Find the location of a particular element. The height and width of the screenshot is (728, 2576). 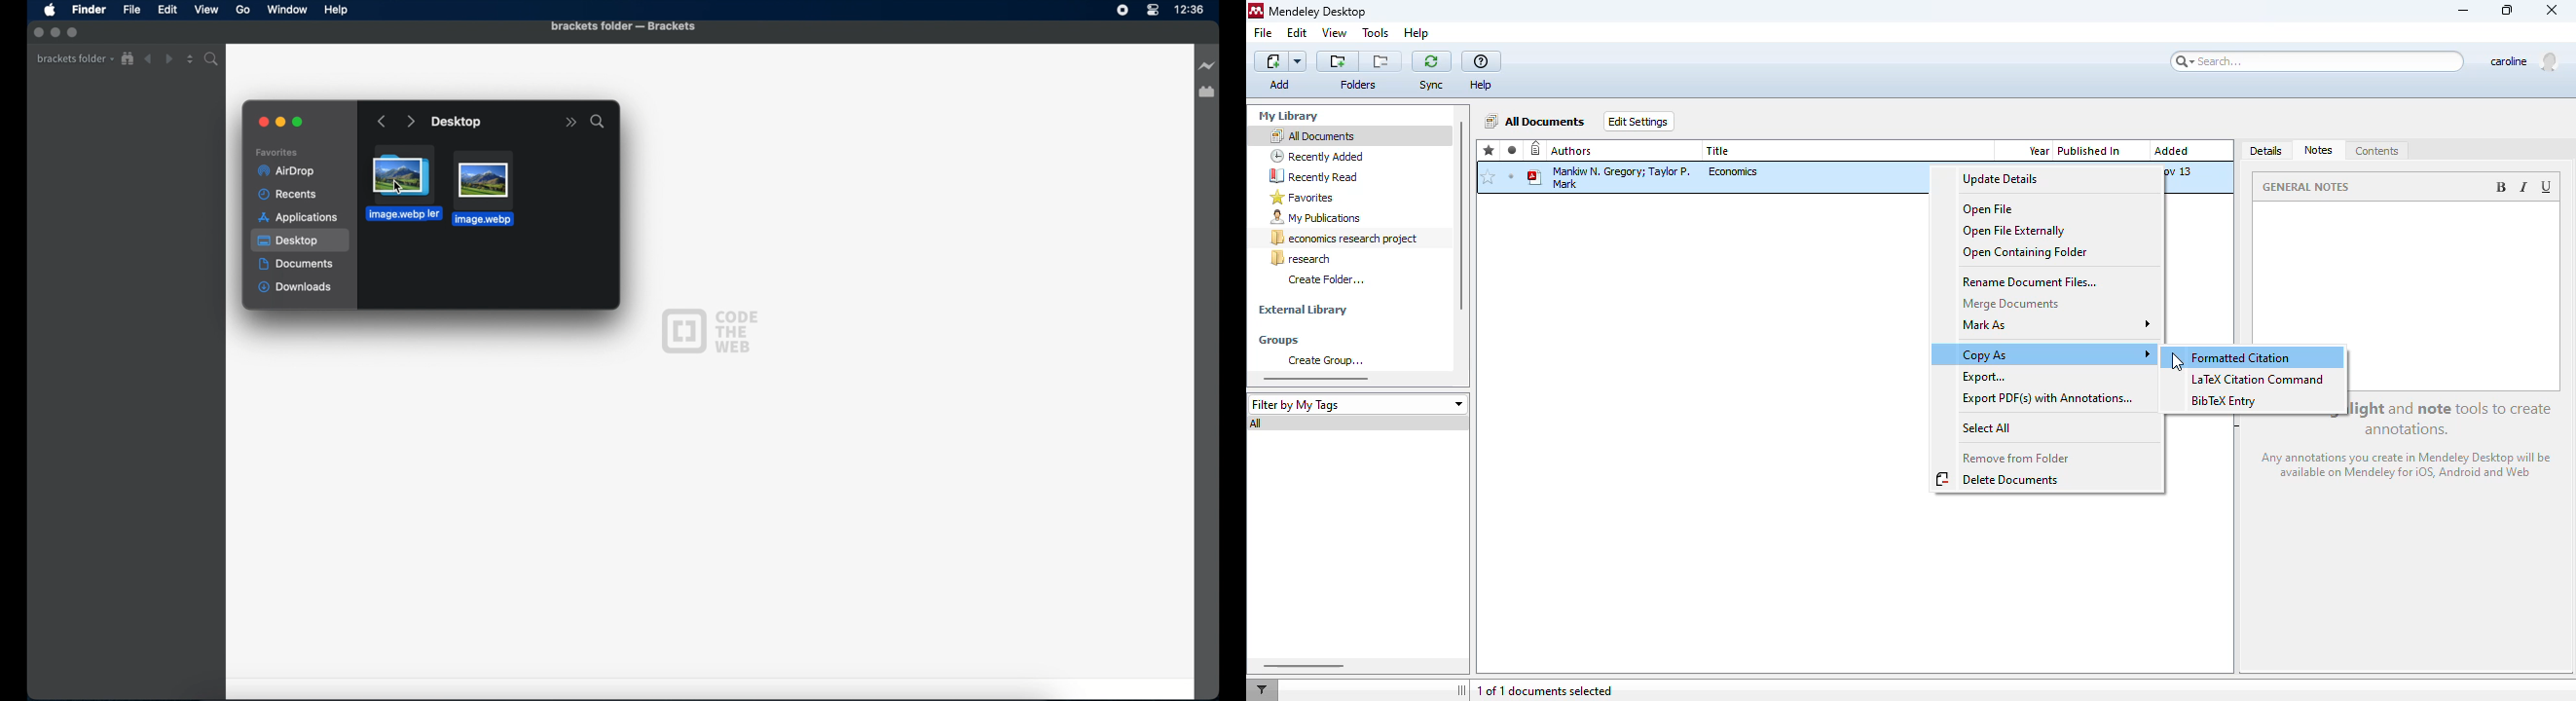

downloads is located at coordinates (295, 288).